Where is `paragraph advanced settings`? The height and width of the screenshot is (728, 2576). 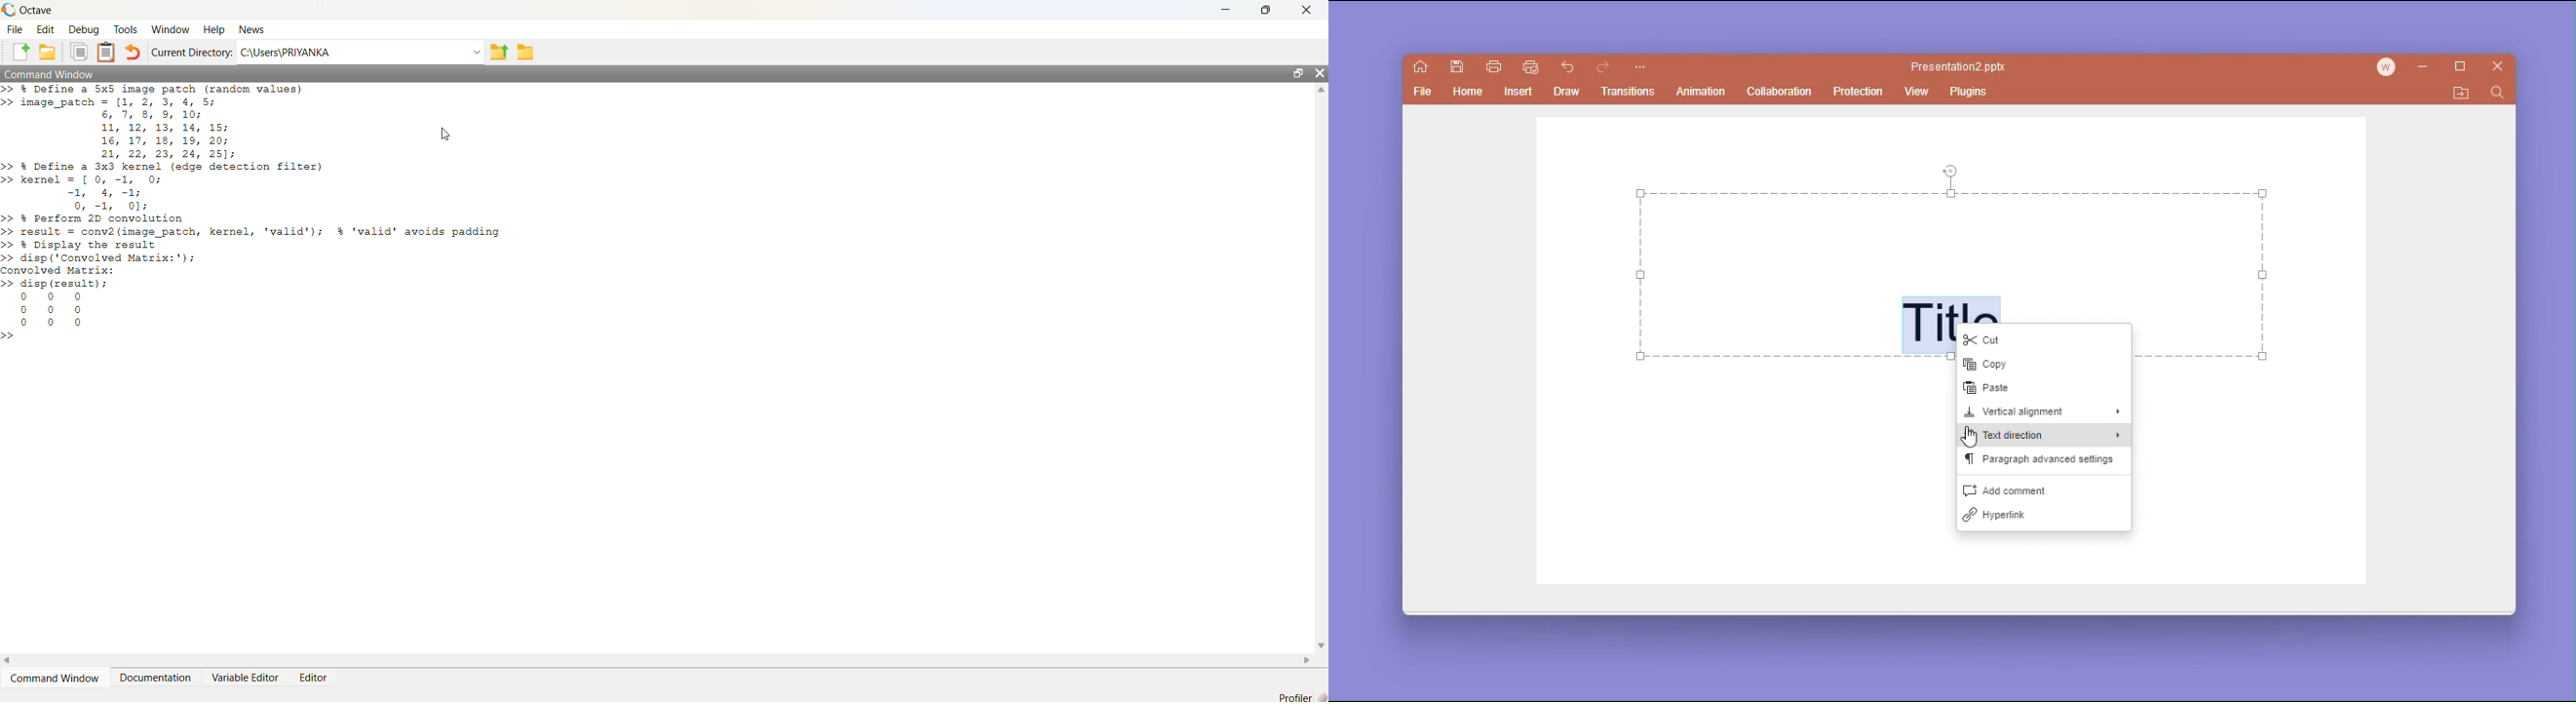 paragraph advanced settings is located at coordinates (2042, 463).